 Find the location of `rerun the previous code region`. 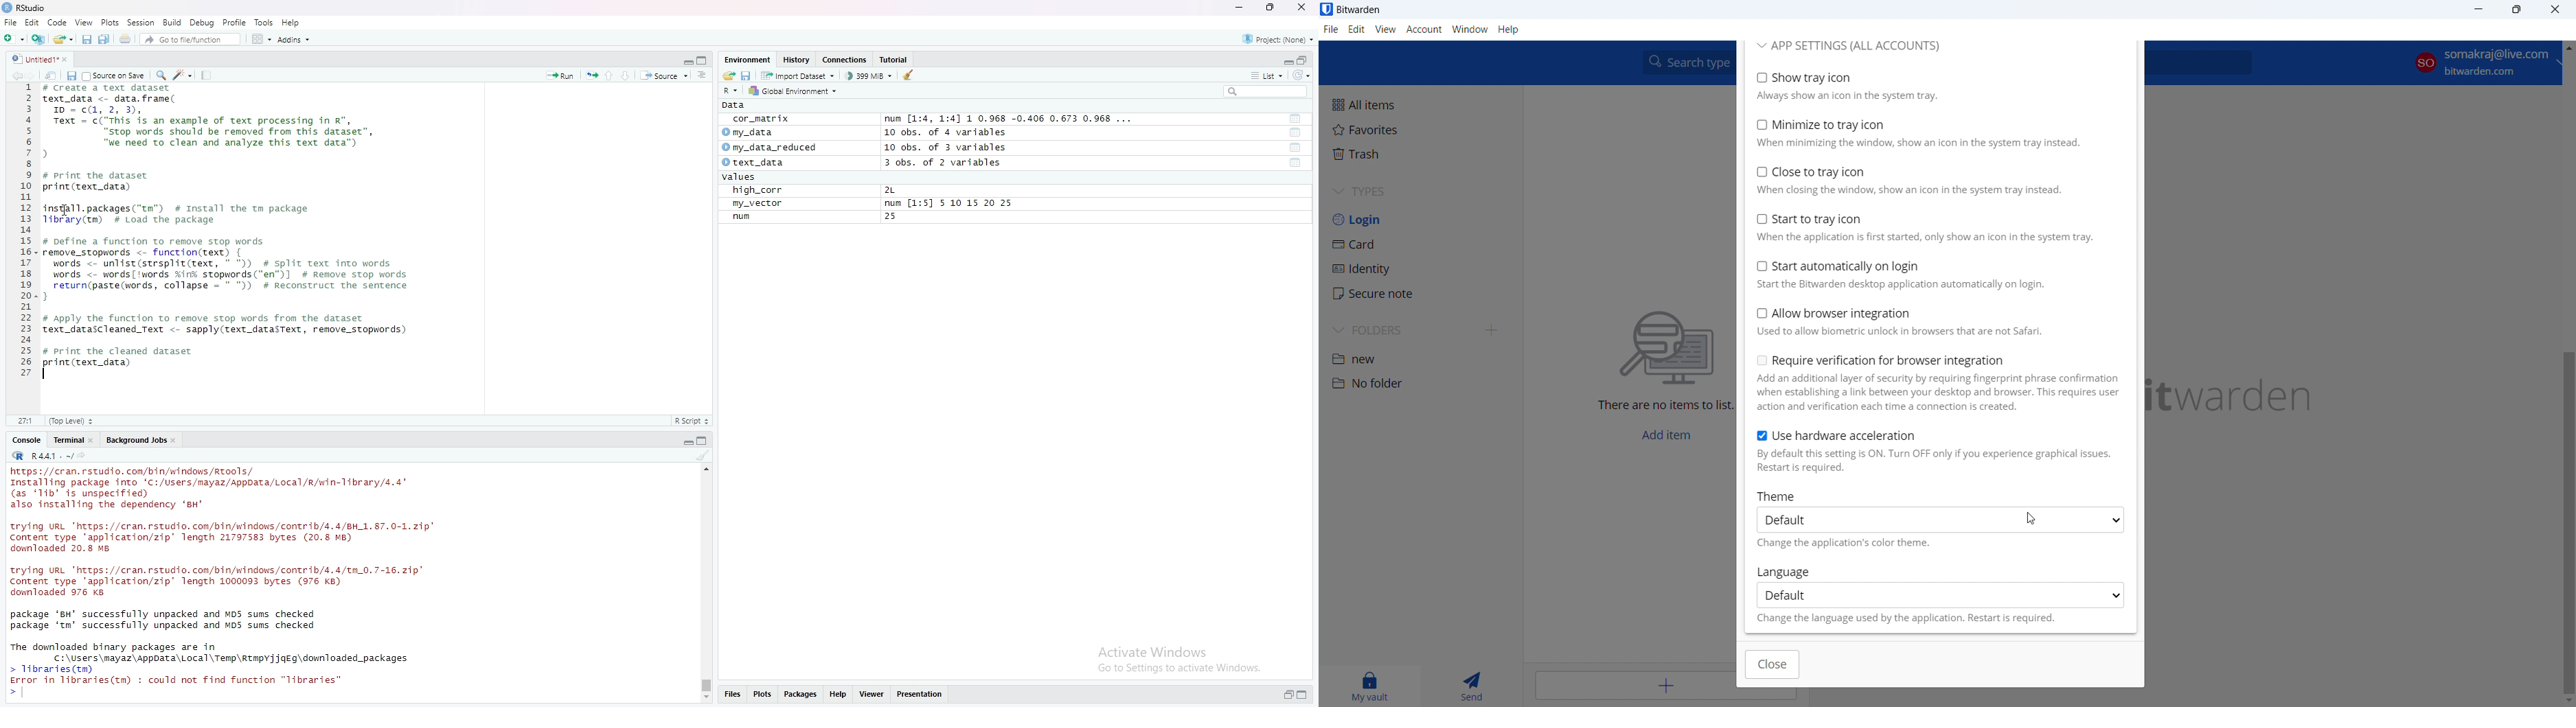

rerun the previous code region is located at coordinates (591, 75).